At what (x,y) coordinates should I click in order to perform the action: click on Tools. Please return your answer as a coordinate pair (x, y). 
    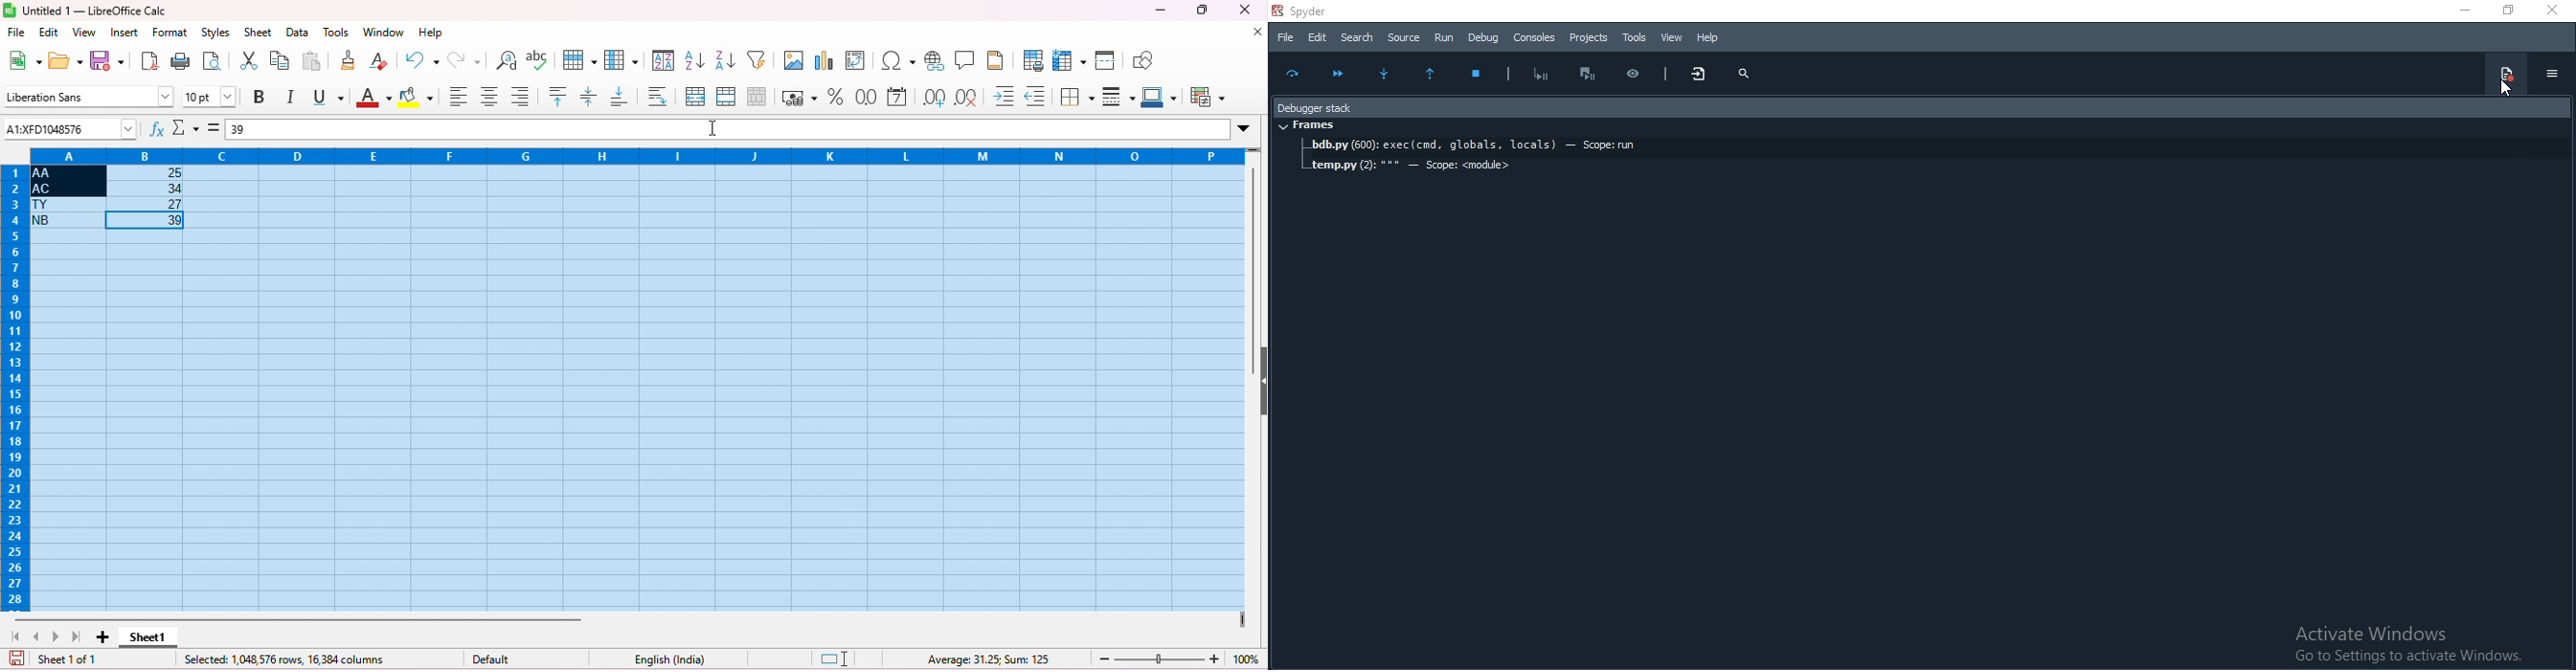
    Looking at the image, I should click on (1634, 37).